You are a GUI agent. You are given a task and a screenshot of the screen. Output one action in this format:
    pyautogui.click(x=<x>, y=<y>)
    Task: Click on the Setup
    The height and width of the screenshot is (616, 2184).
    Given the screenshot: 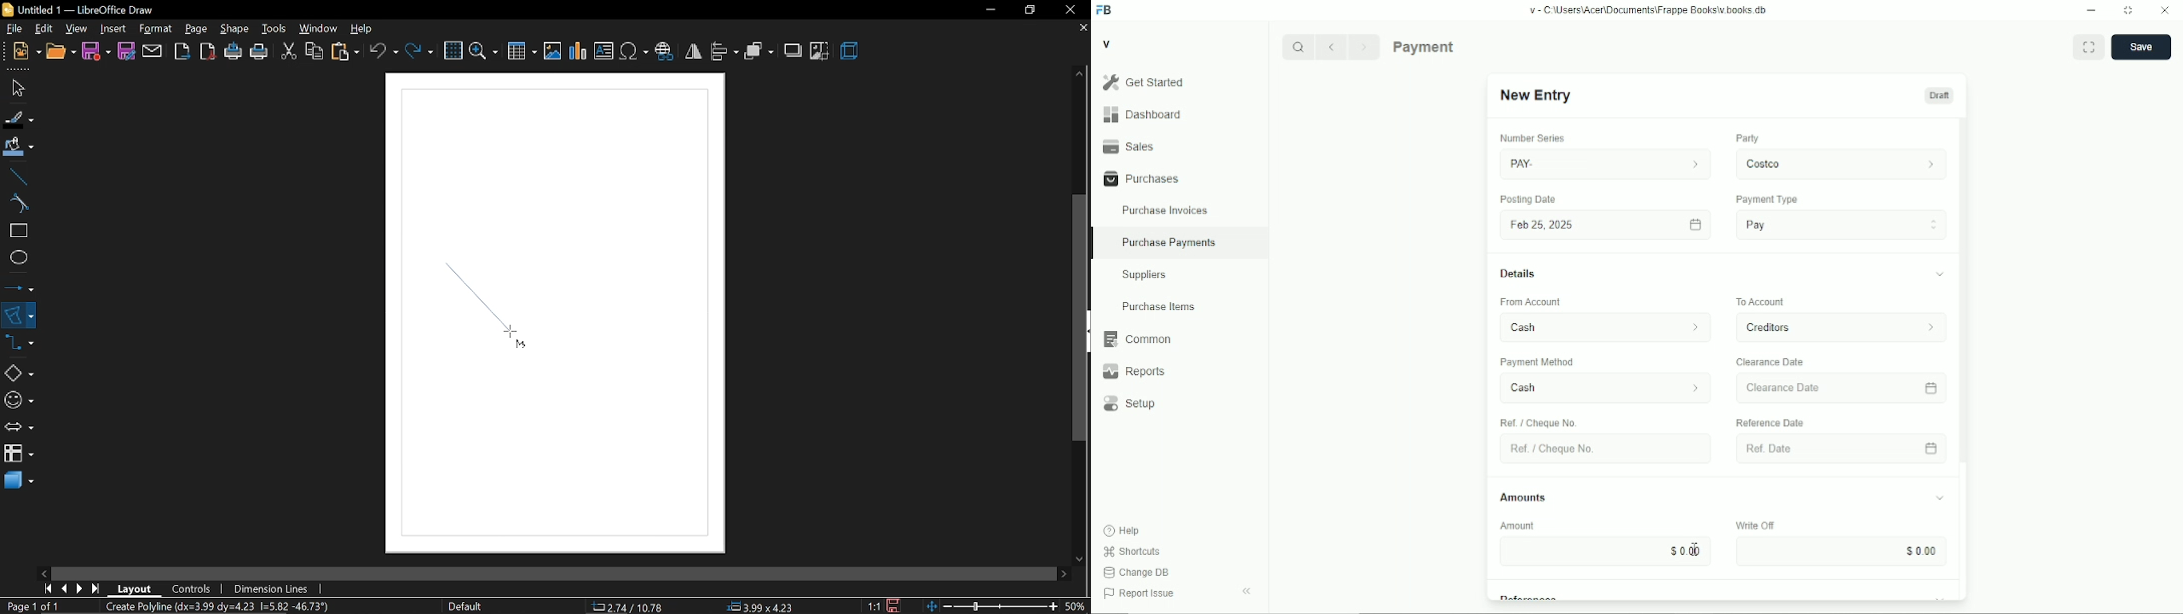 What is the action you would take?
    pyautogui.click(x=1180, y=403)
    